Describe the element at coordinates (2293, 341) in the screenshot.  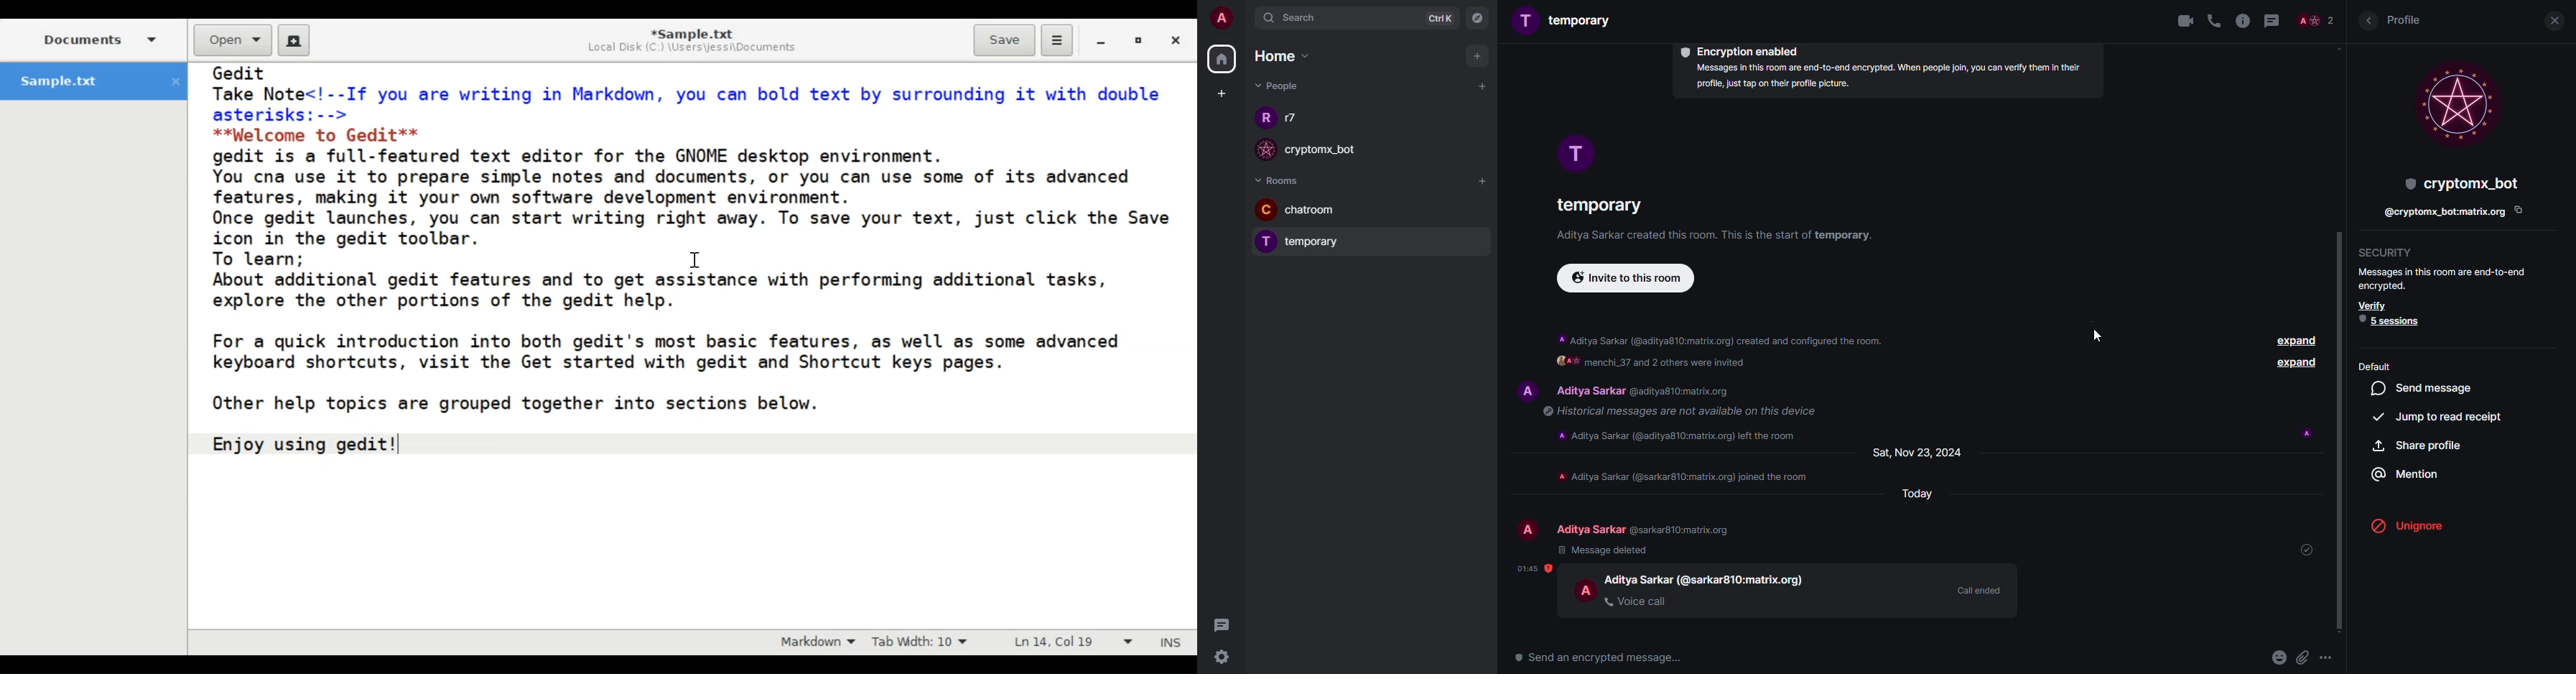
I see `expand` at that location.